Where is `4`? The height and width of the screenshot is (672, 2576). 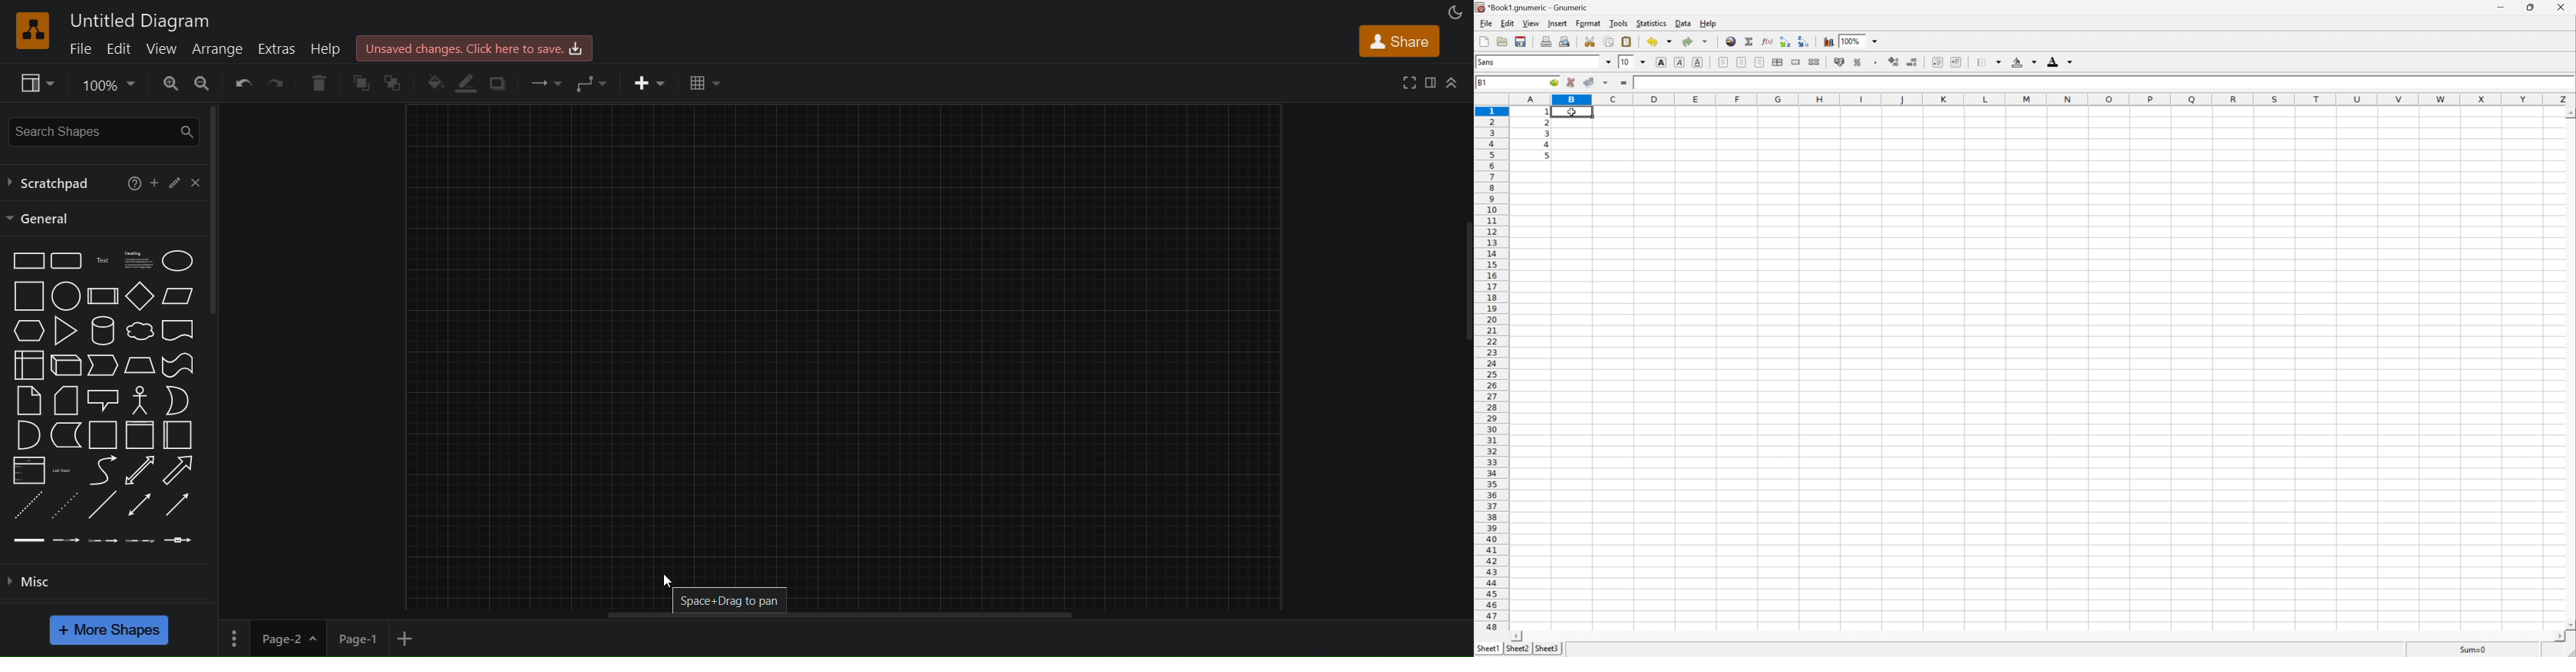
4 is located at coordinates (1547, 145).